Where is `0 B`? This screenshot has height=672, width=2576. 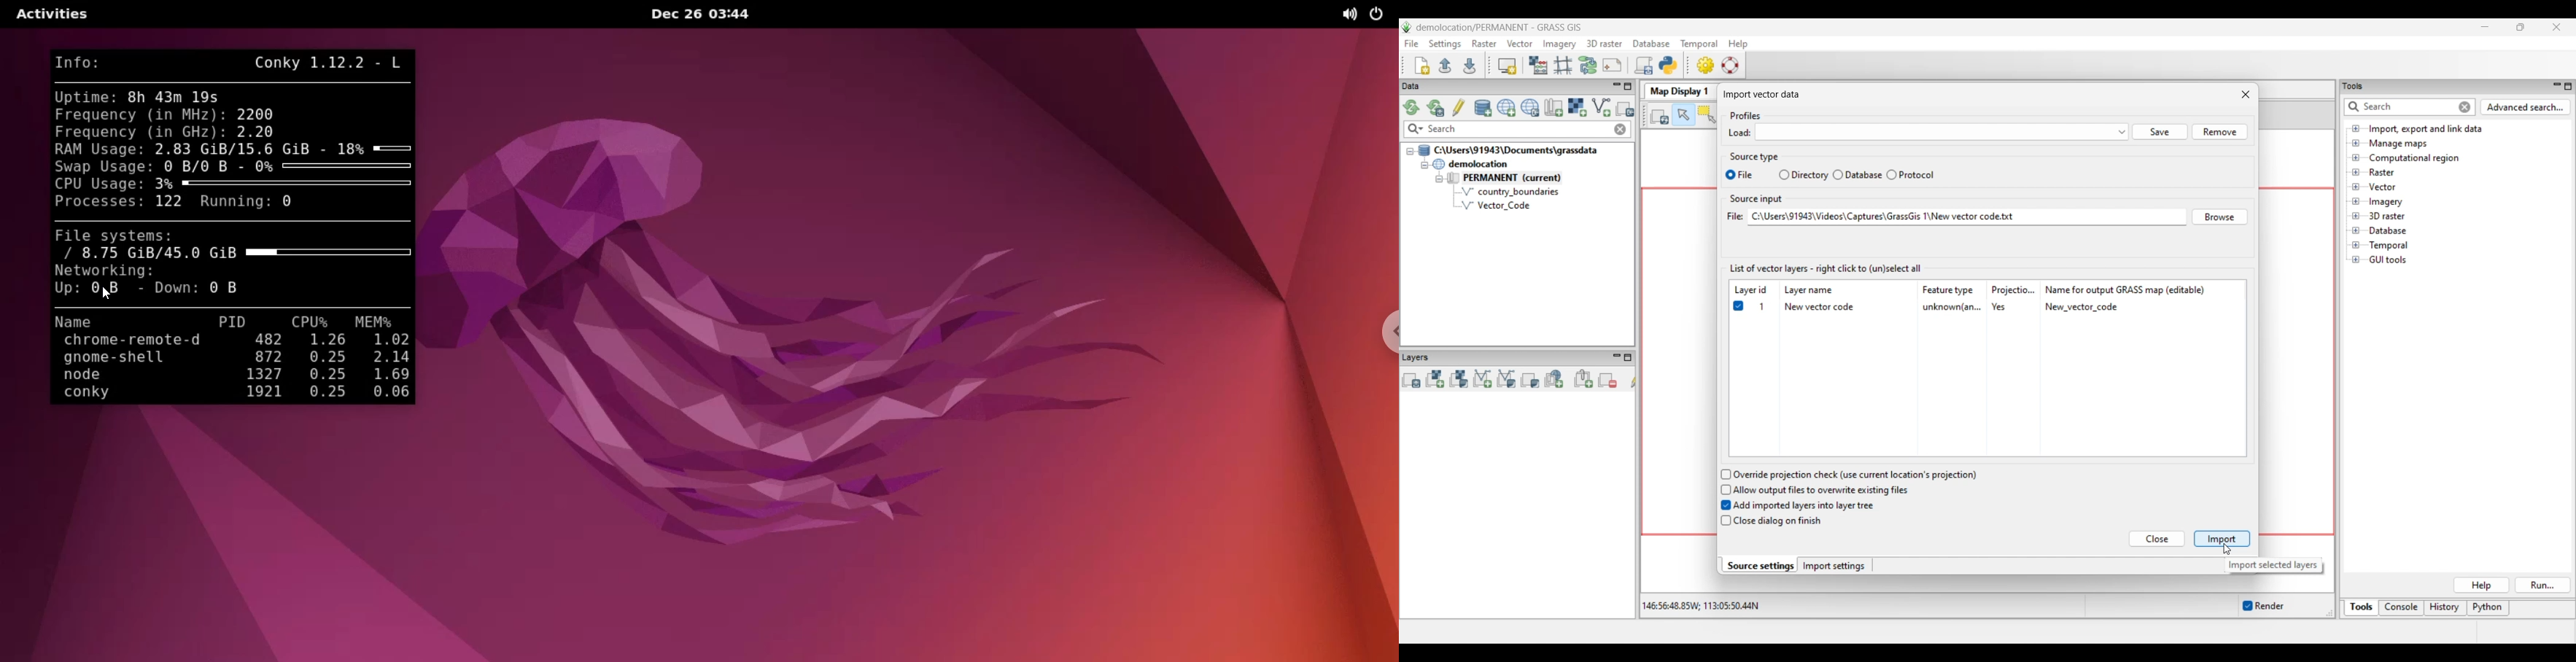 0 B is located at coordinates (225, 289).